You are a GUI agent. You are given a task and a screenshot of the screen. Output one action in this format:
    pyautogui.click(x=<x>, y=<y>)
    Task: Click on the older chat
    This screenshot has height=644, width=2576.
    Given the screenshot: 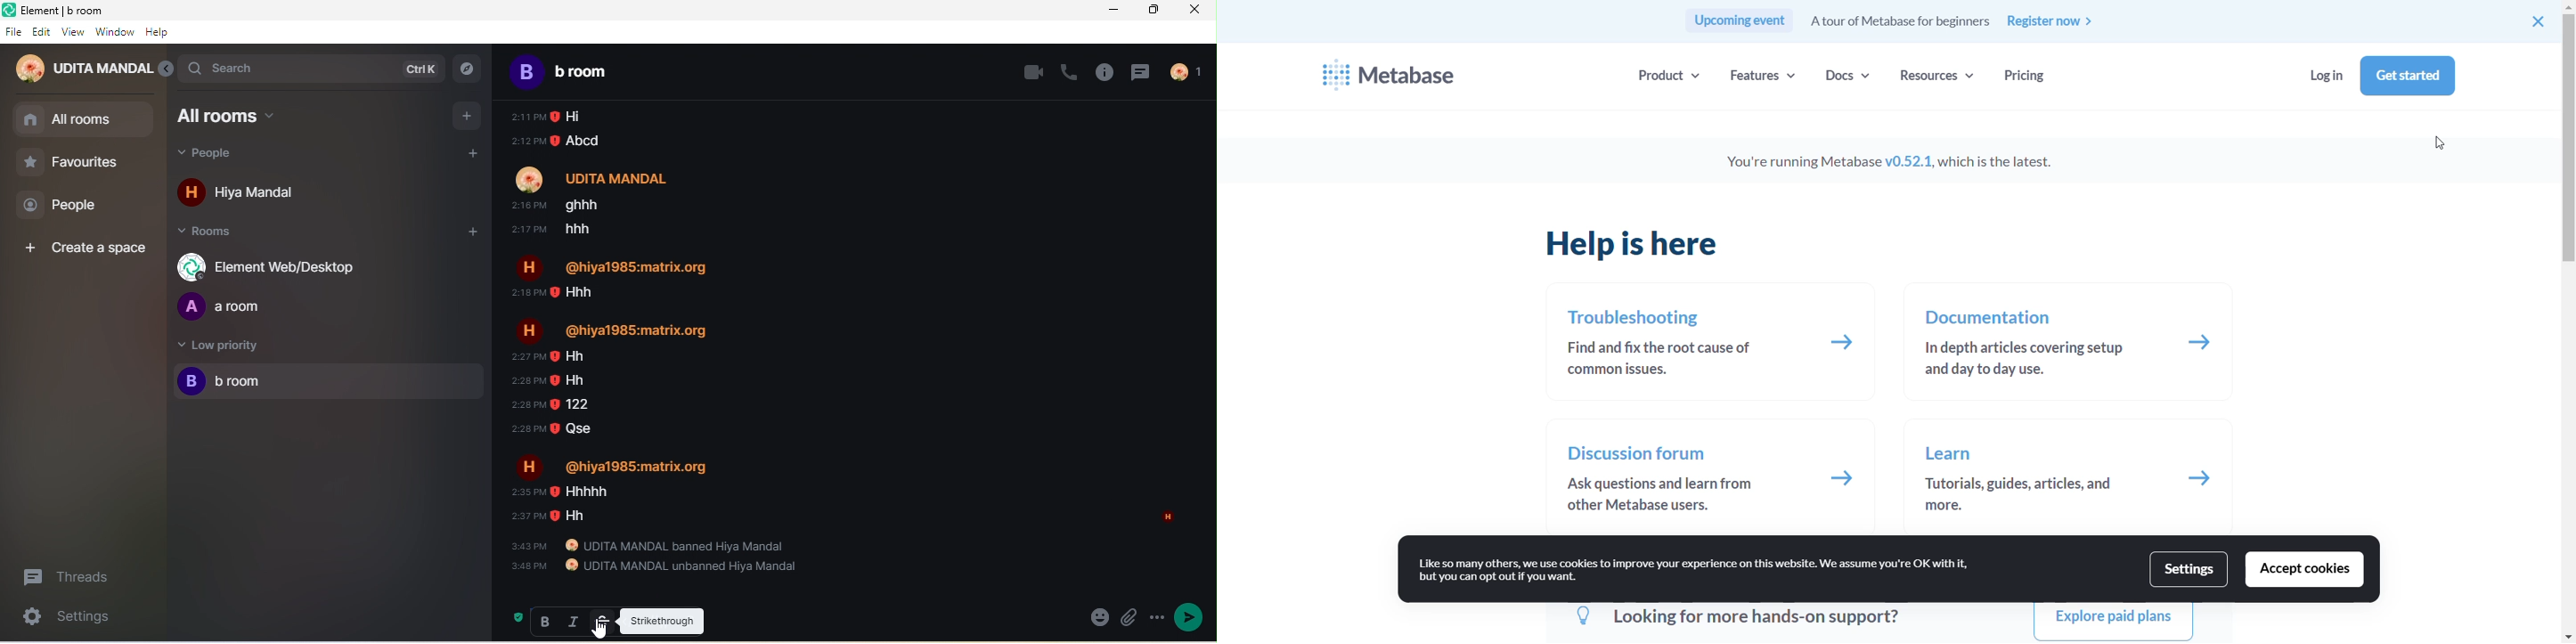 What is the action you would take?
    pyautogui.click(x=848, y=338)
    